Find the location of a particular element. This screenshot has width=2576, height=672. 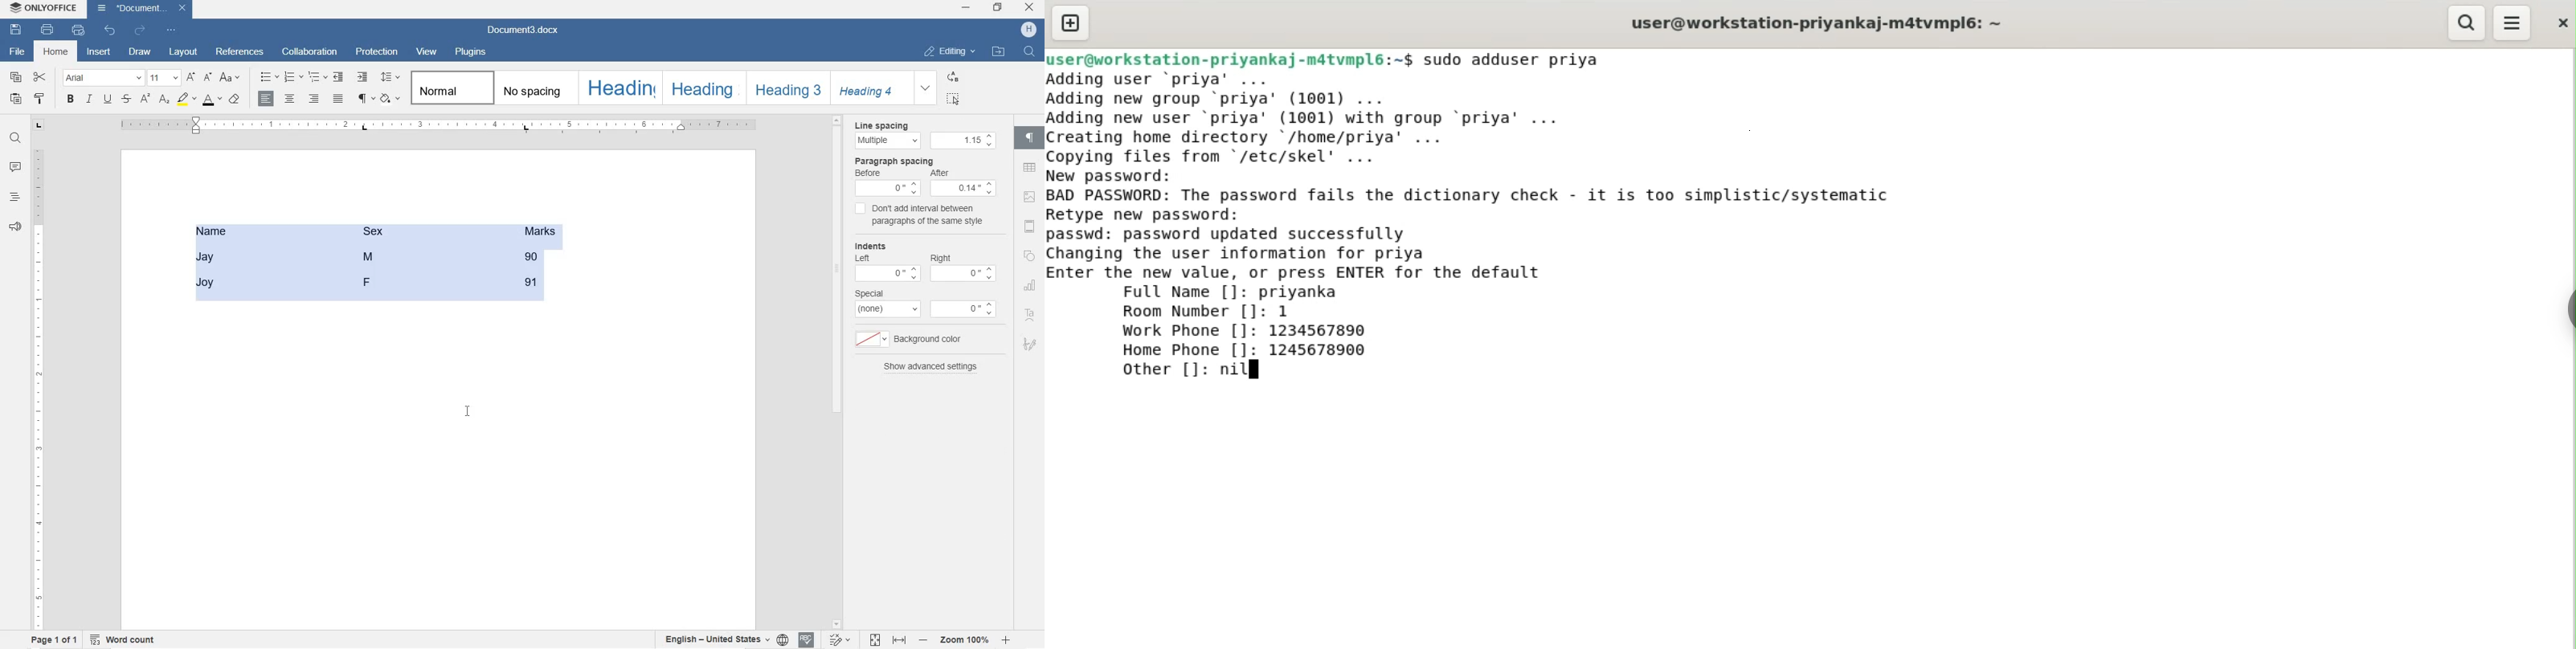

ONLYOFFICE is located at coordinates (53, 9).